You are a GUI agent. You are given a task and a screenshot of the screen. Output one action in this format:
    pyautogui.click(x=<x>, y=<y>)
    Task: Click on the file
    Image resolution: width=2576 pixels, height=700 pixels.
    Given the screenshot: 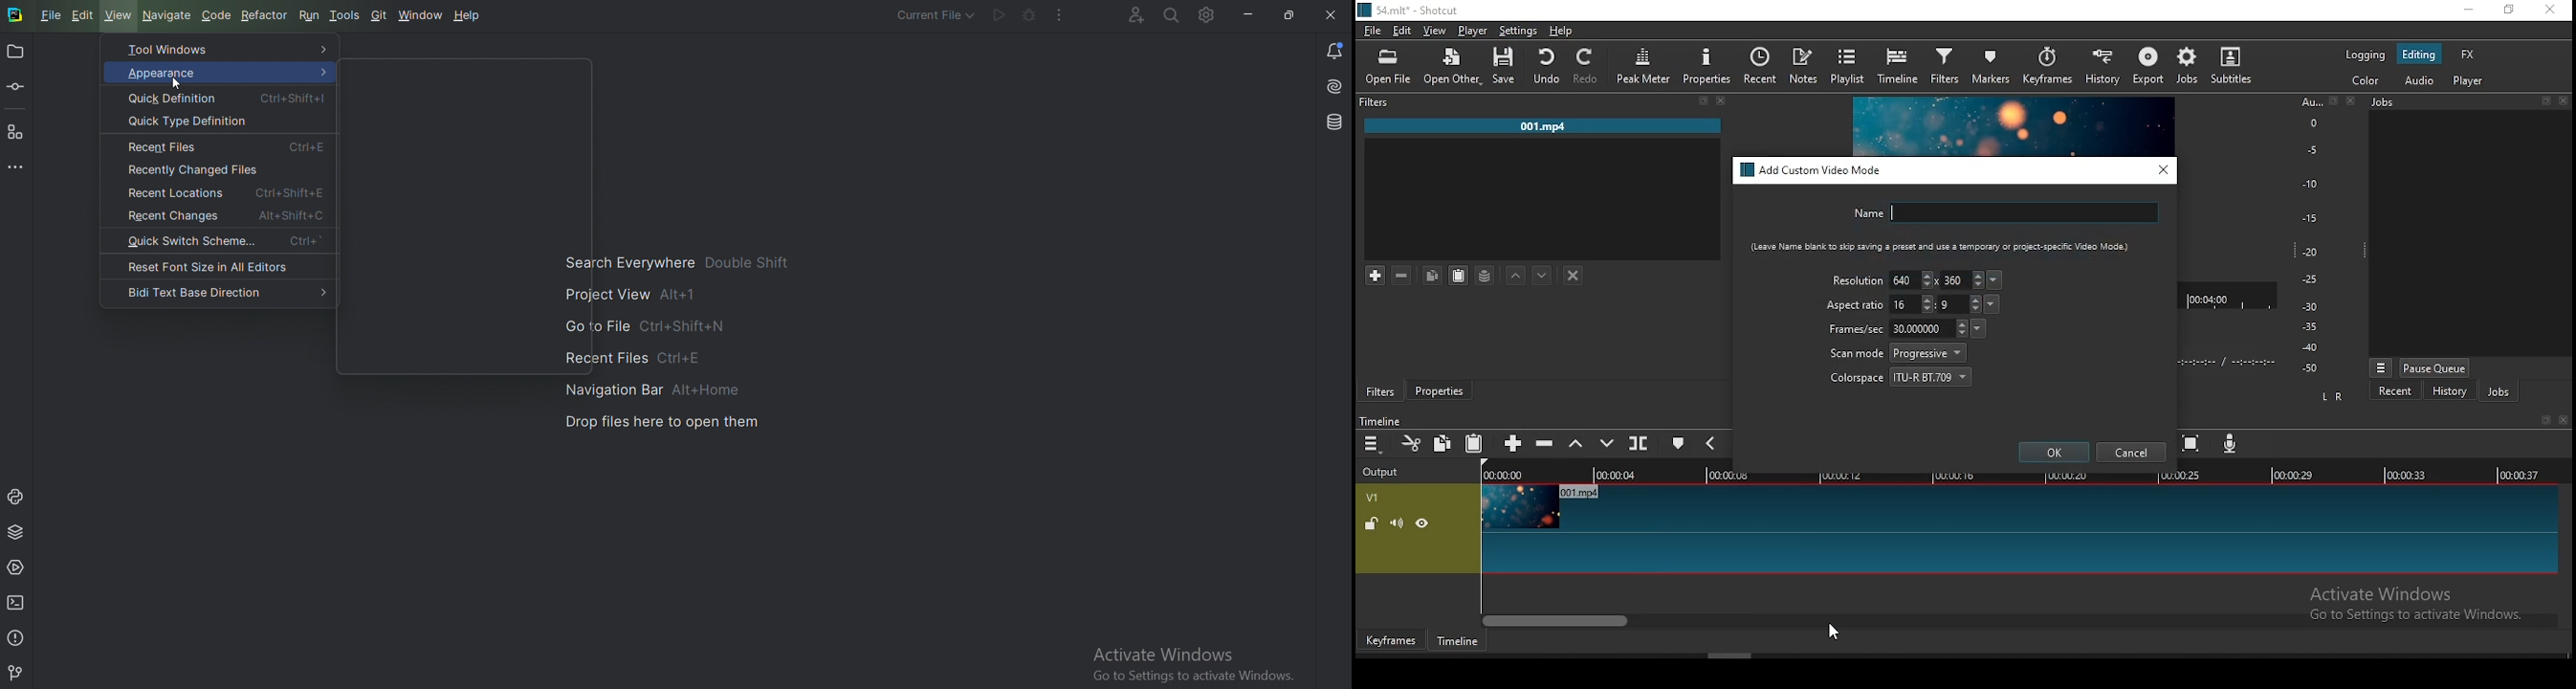 What is the action you would take?
    pyautogui.click(x=1373, y=33)
    